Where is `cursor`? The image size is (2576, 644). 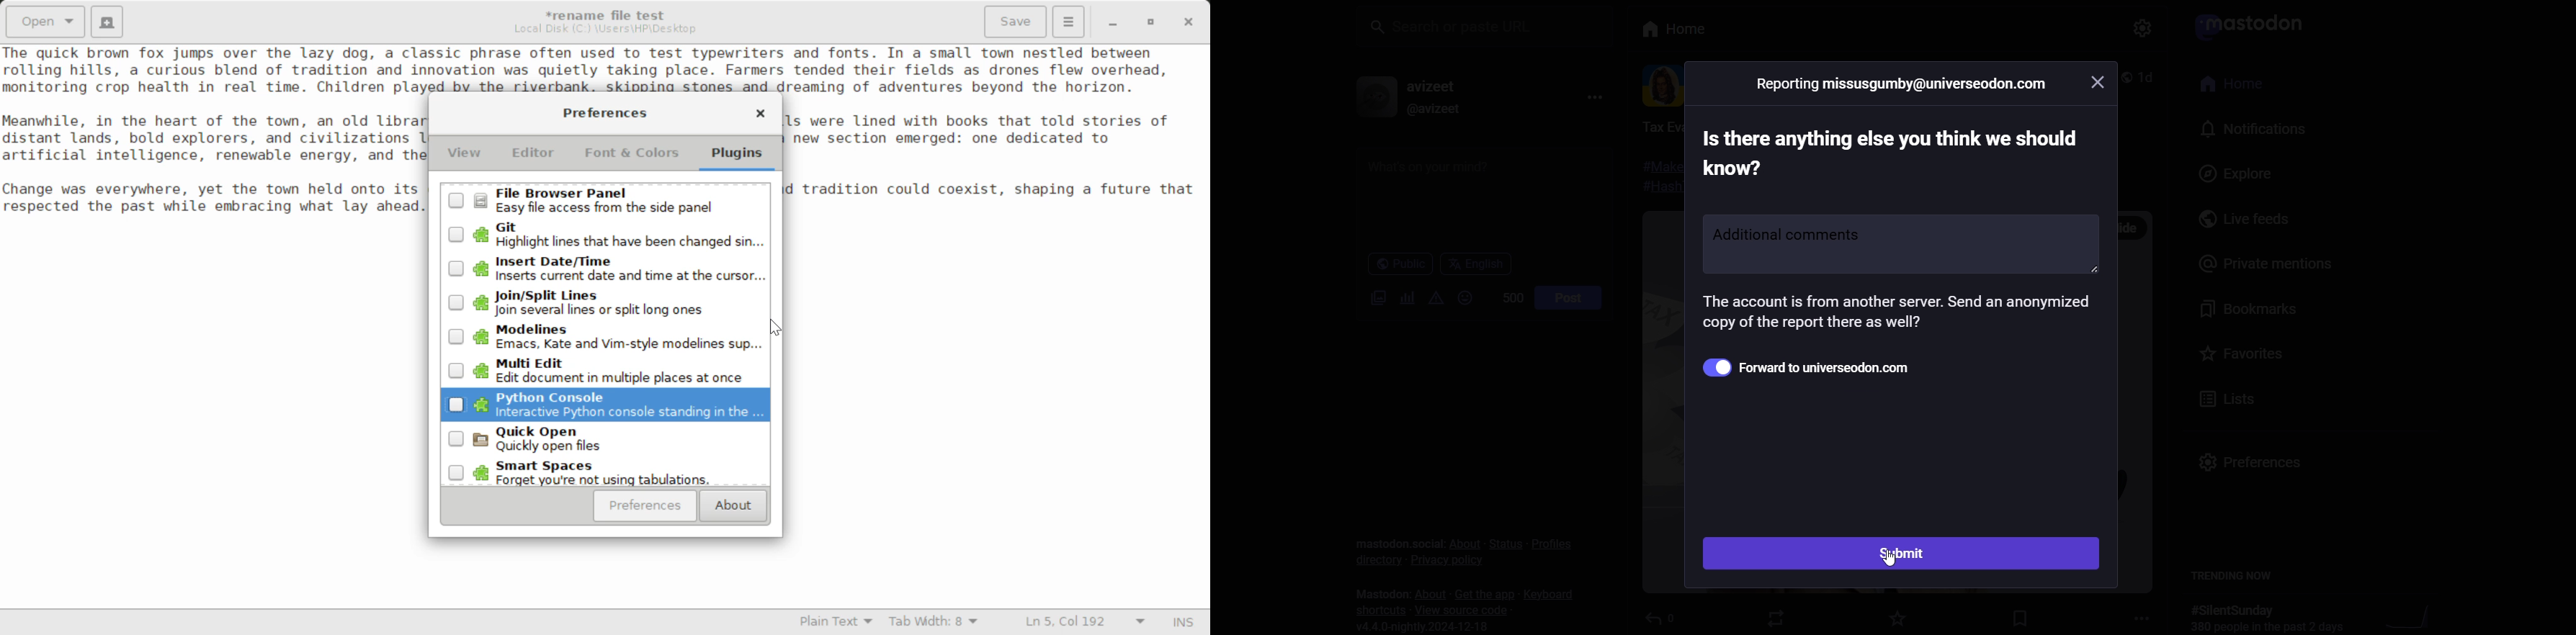
cursor is located at coordinates (1893, 564).